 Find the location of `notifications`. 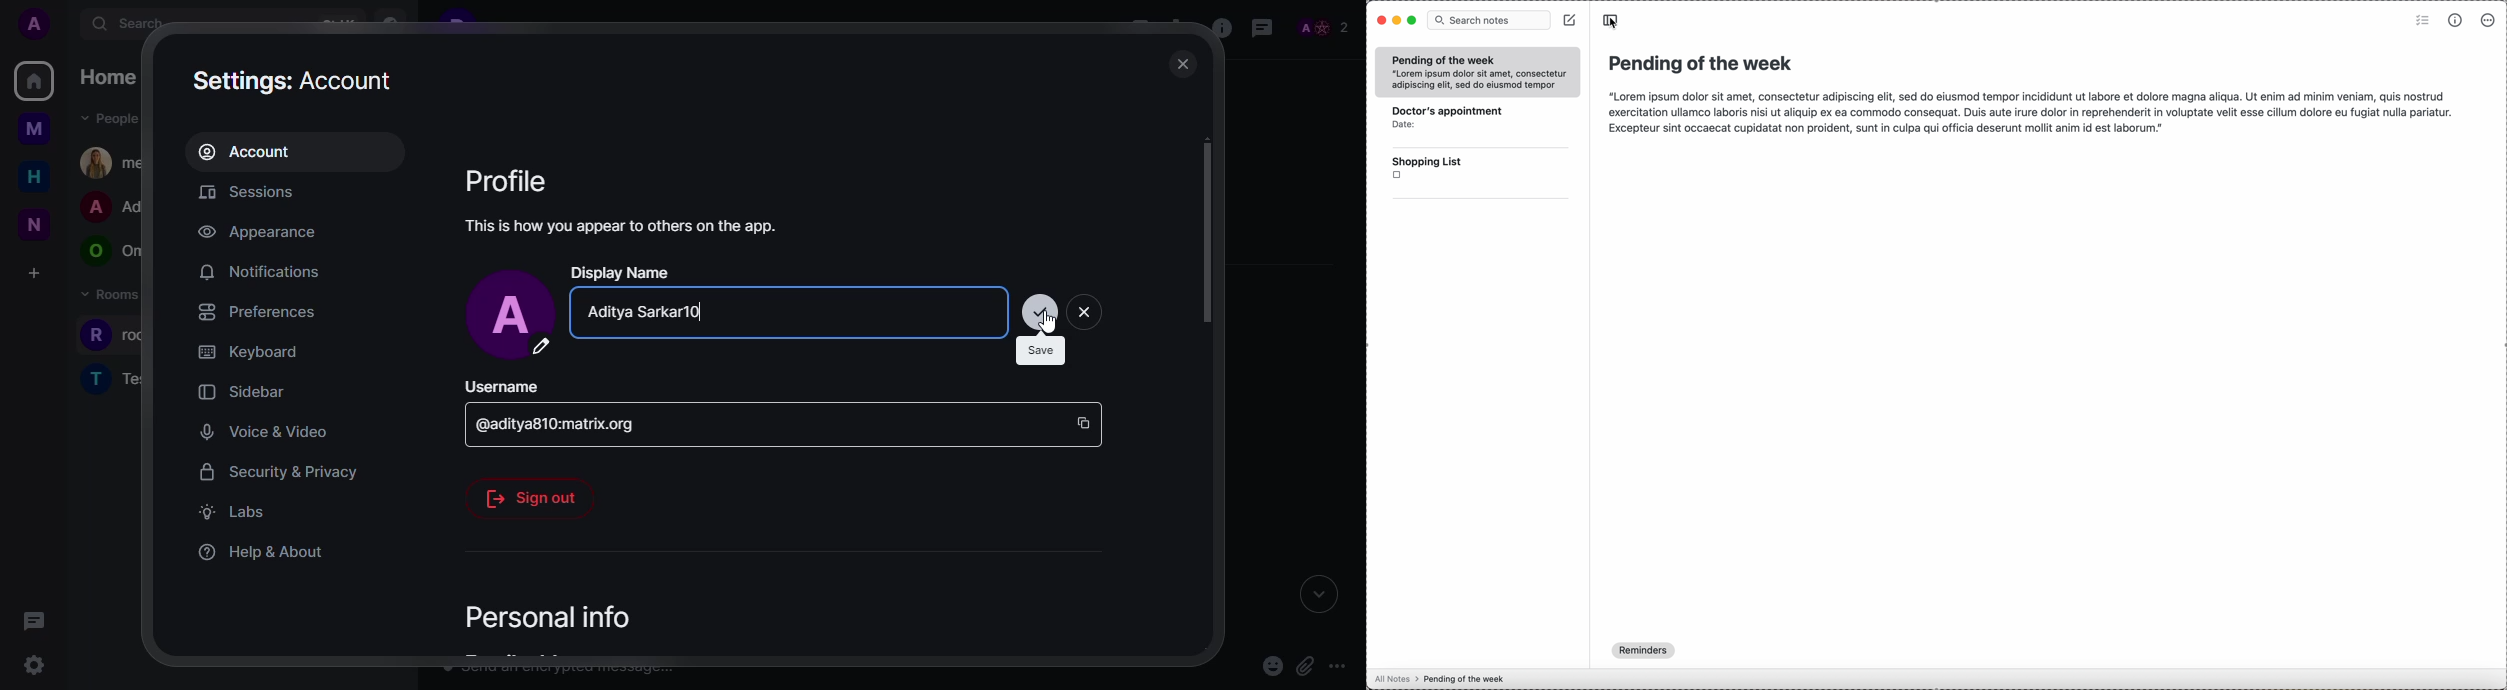

notifications is located at coordinates (259, 272).